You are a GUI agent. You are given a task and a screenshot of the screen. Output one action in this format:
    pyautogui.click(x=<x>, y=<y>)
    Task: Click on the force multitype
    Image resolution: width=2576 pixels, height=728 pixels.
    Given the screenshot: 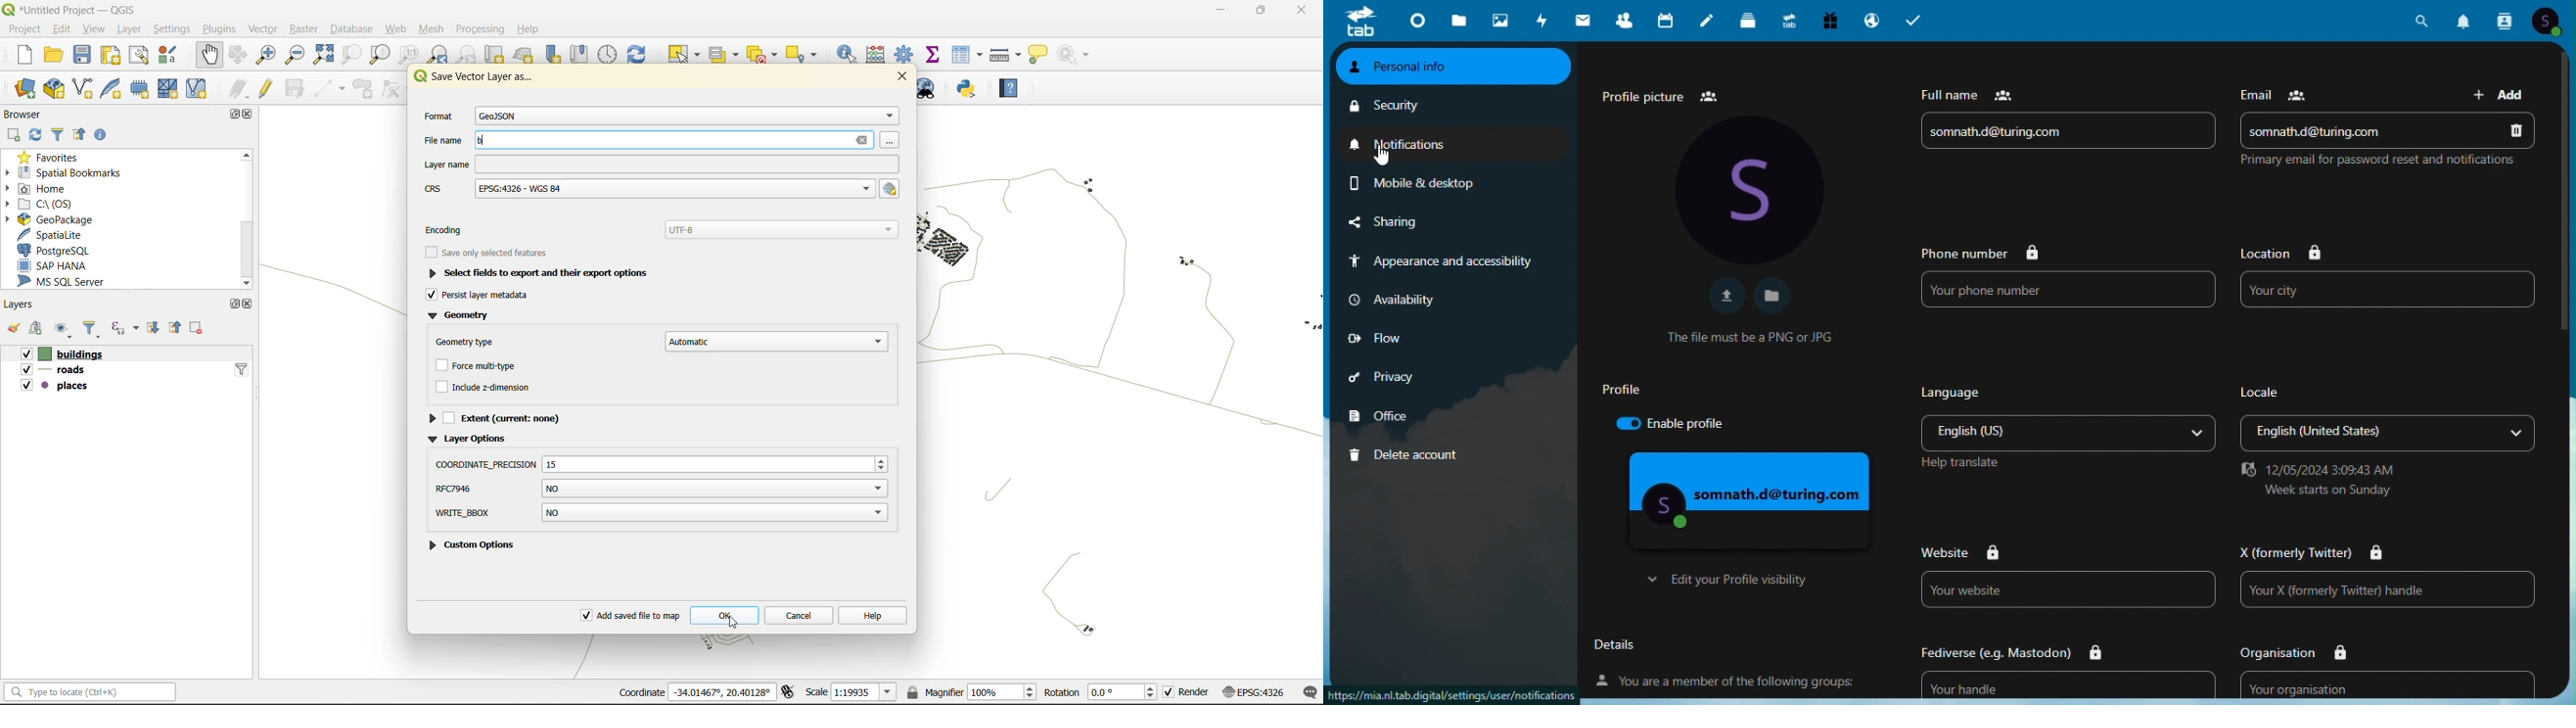 What is the action you would take?
    pyautogui.click(x=479, y=367)
    